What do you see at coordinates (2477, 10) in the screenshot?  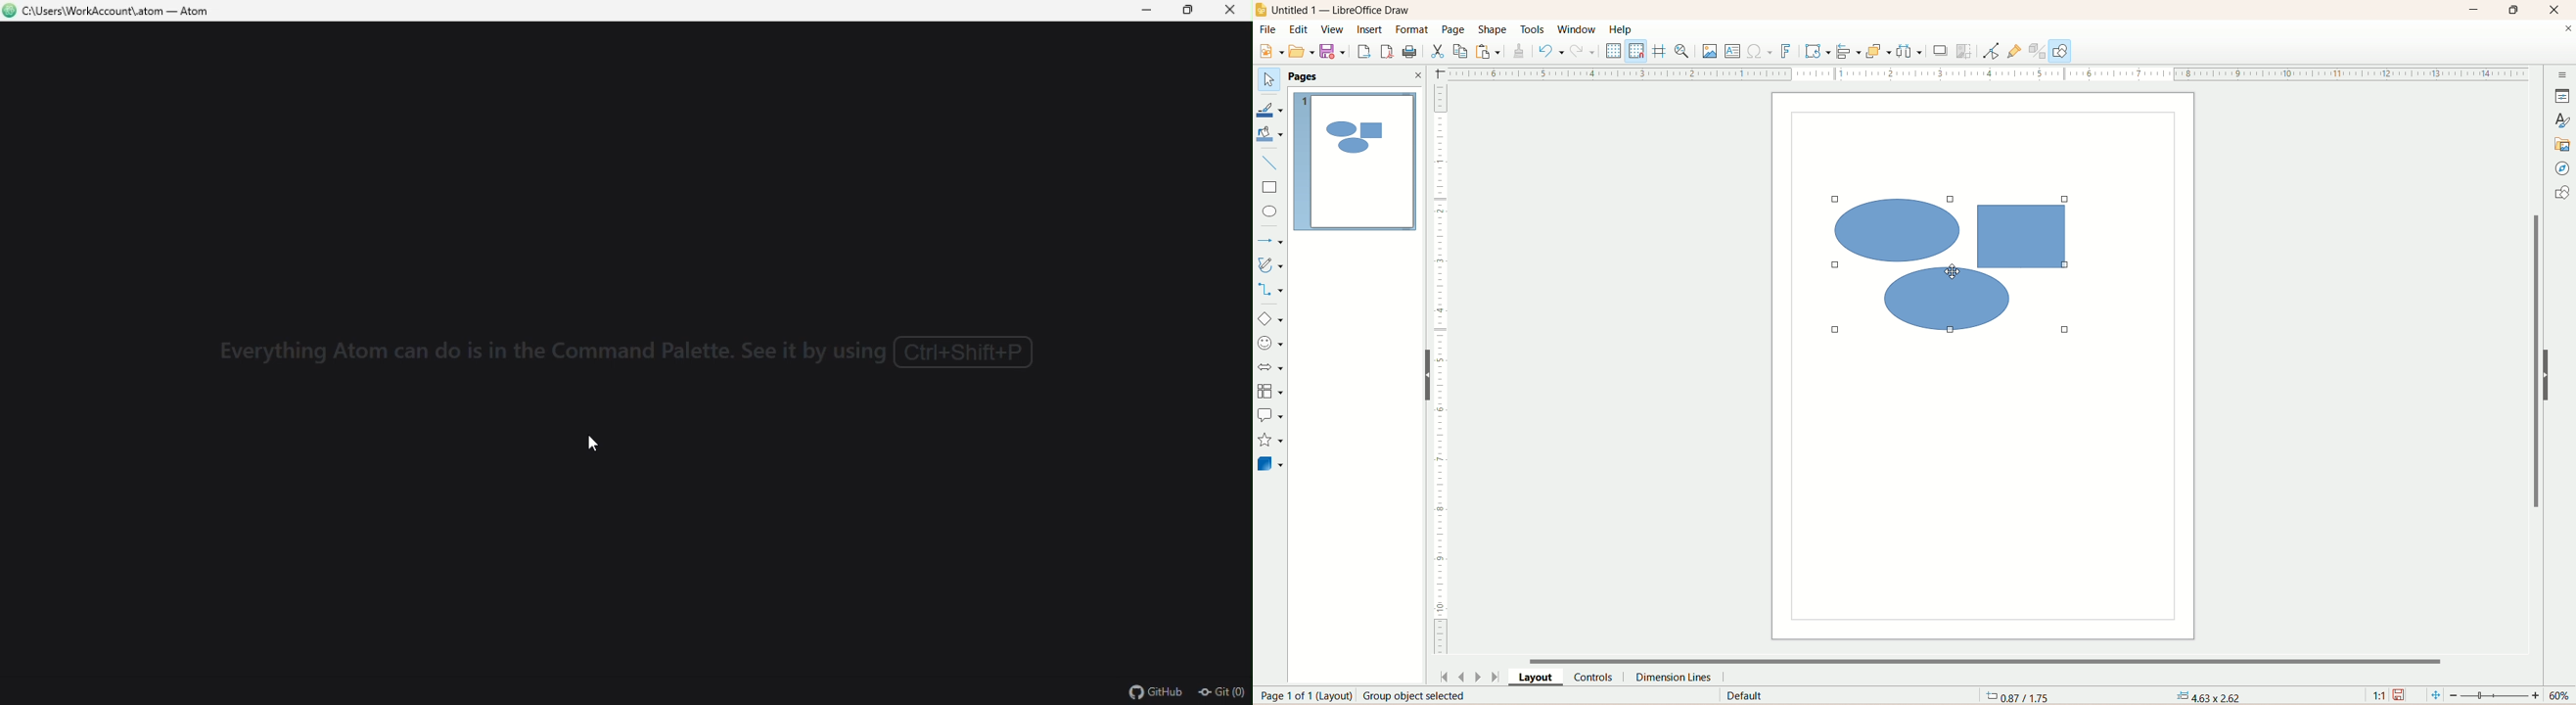 I see `minimize` at bounding box center [2477, 10].